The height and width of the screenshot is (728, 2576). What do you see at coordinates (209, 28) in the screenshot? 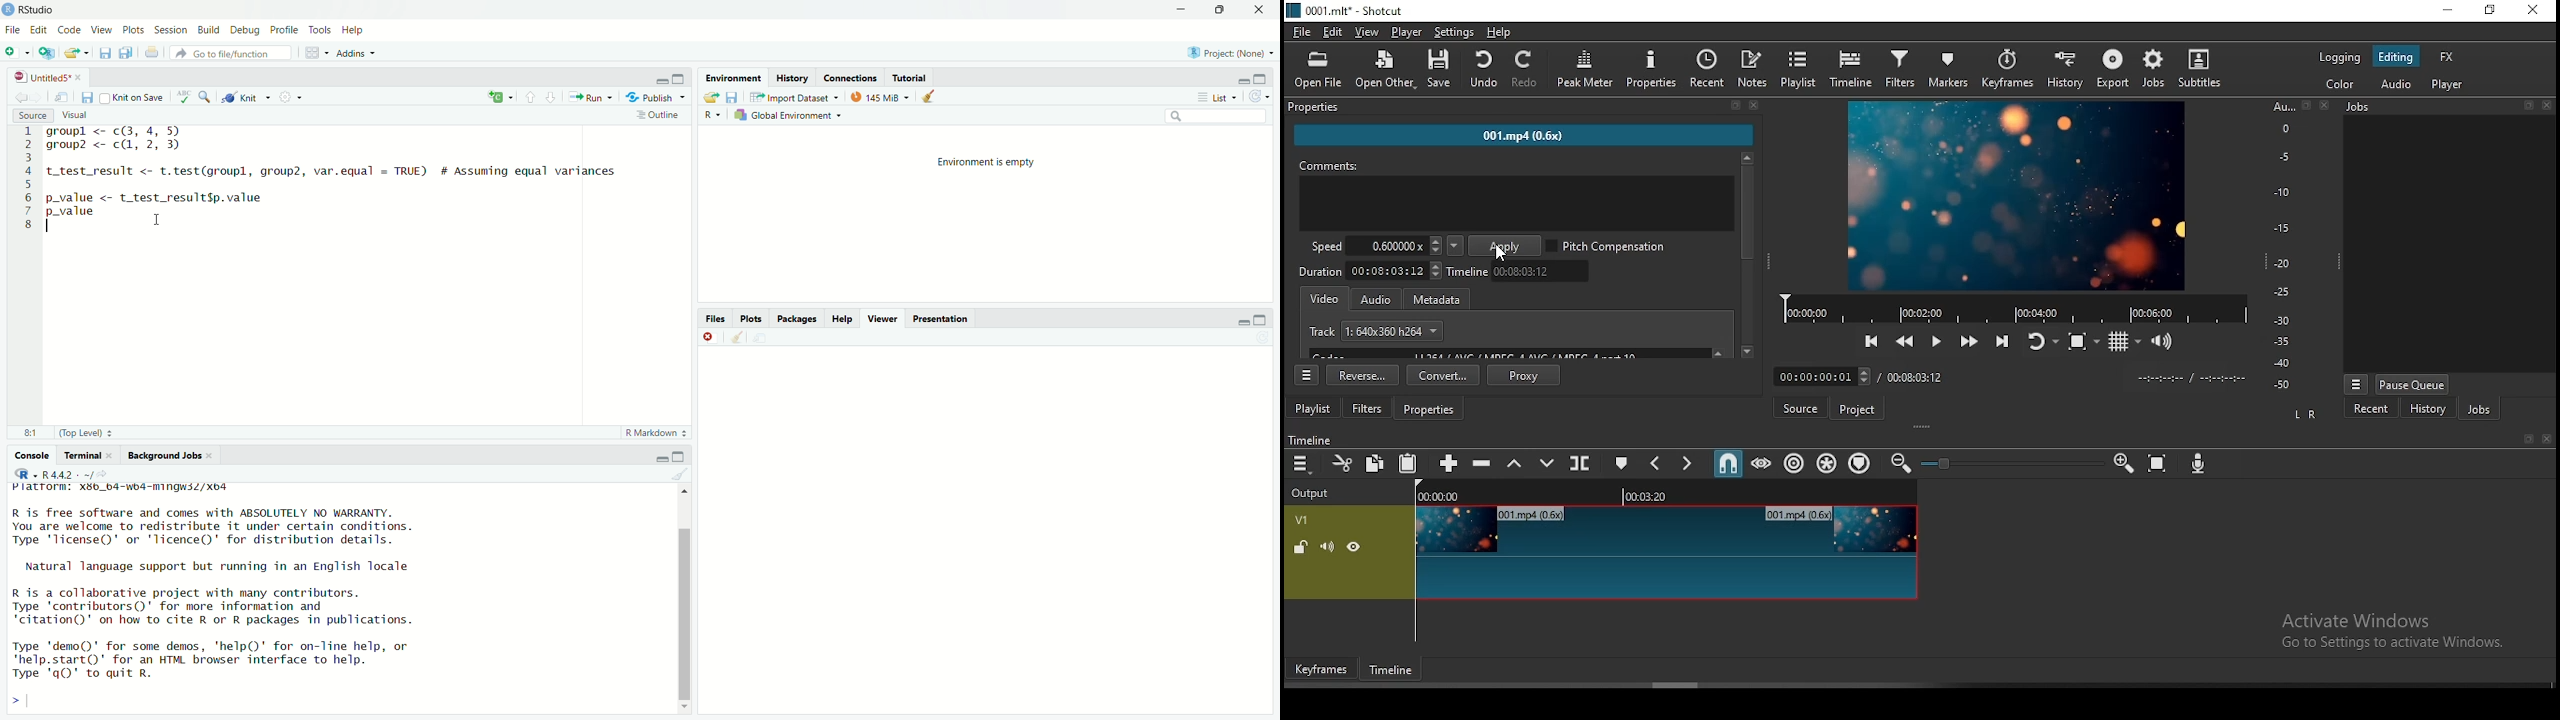
I see `Build` at bounding box center [209, 28].